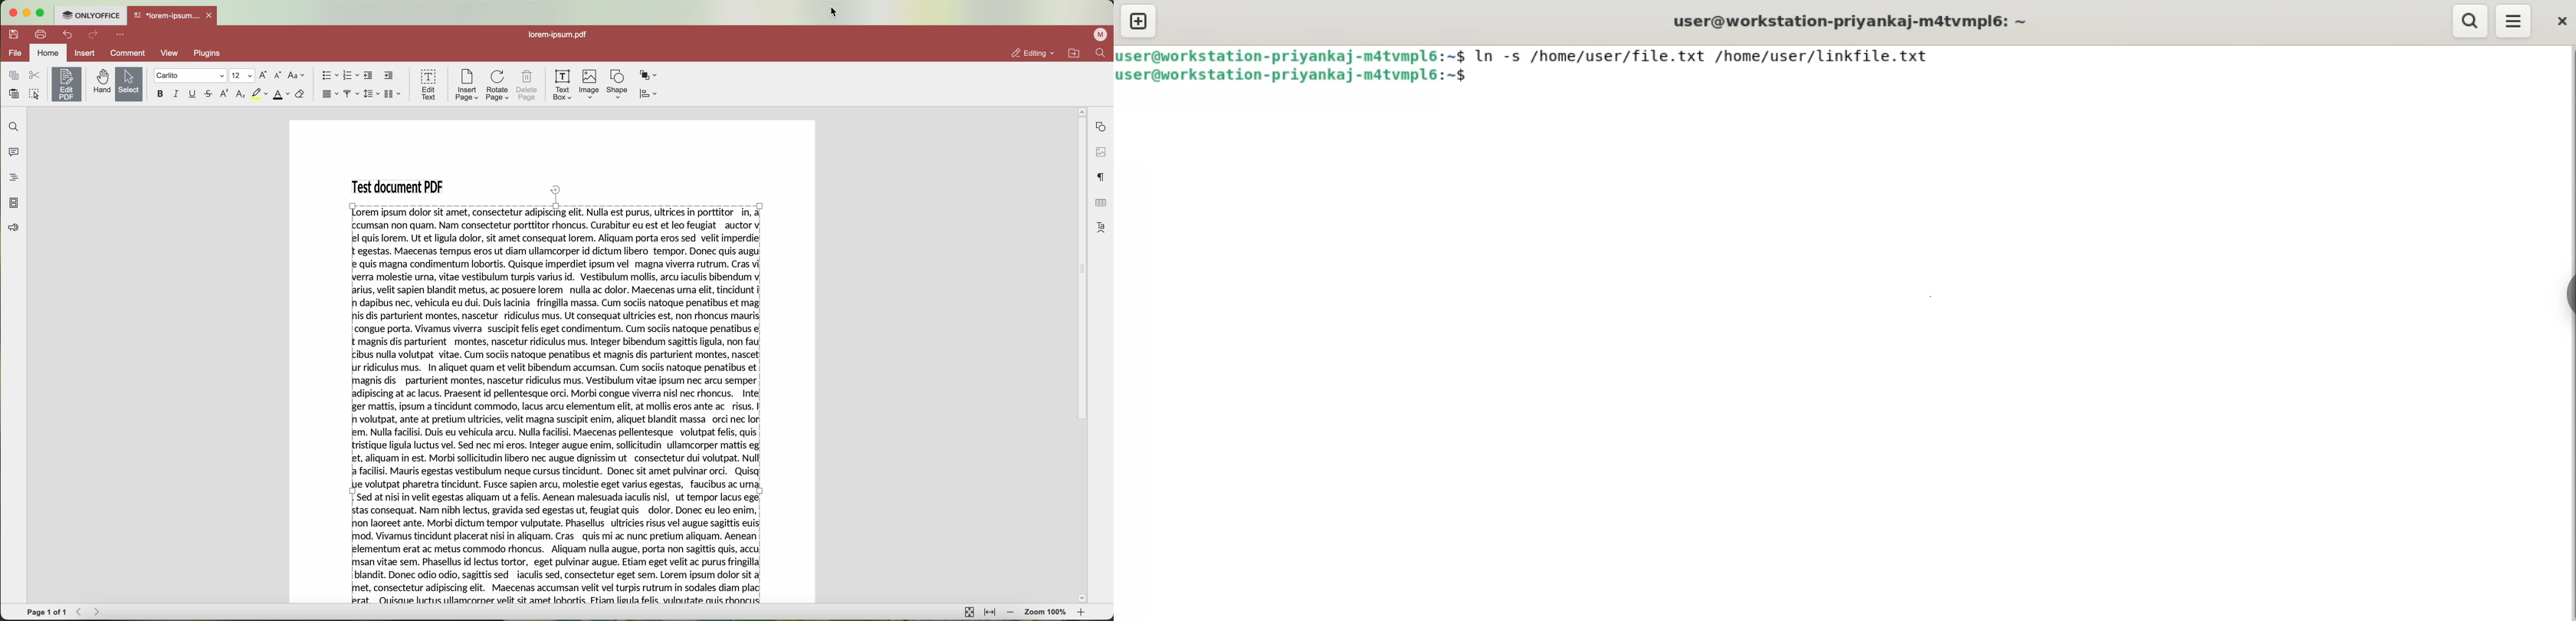 This screenshot has height=644, width=2576. What do you see at coordinates (13, 175) in the screenshot?
I see `heading` at bounding box center [13, 175].